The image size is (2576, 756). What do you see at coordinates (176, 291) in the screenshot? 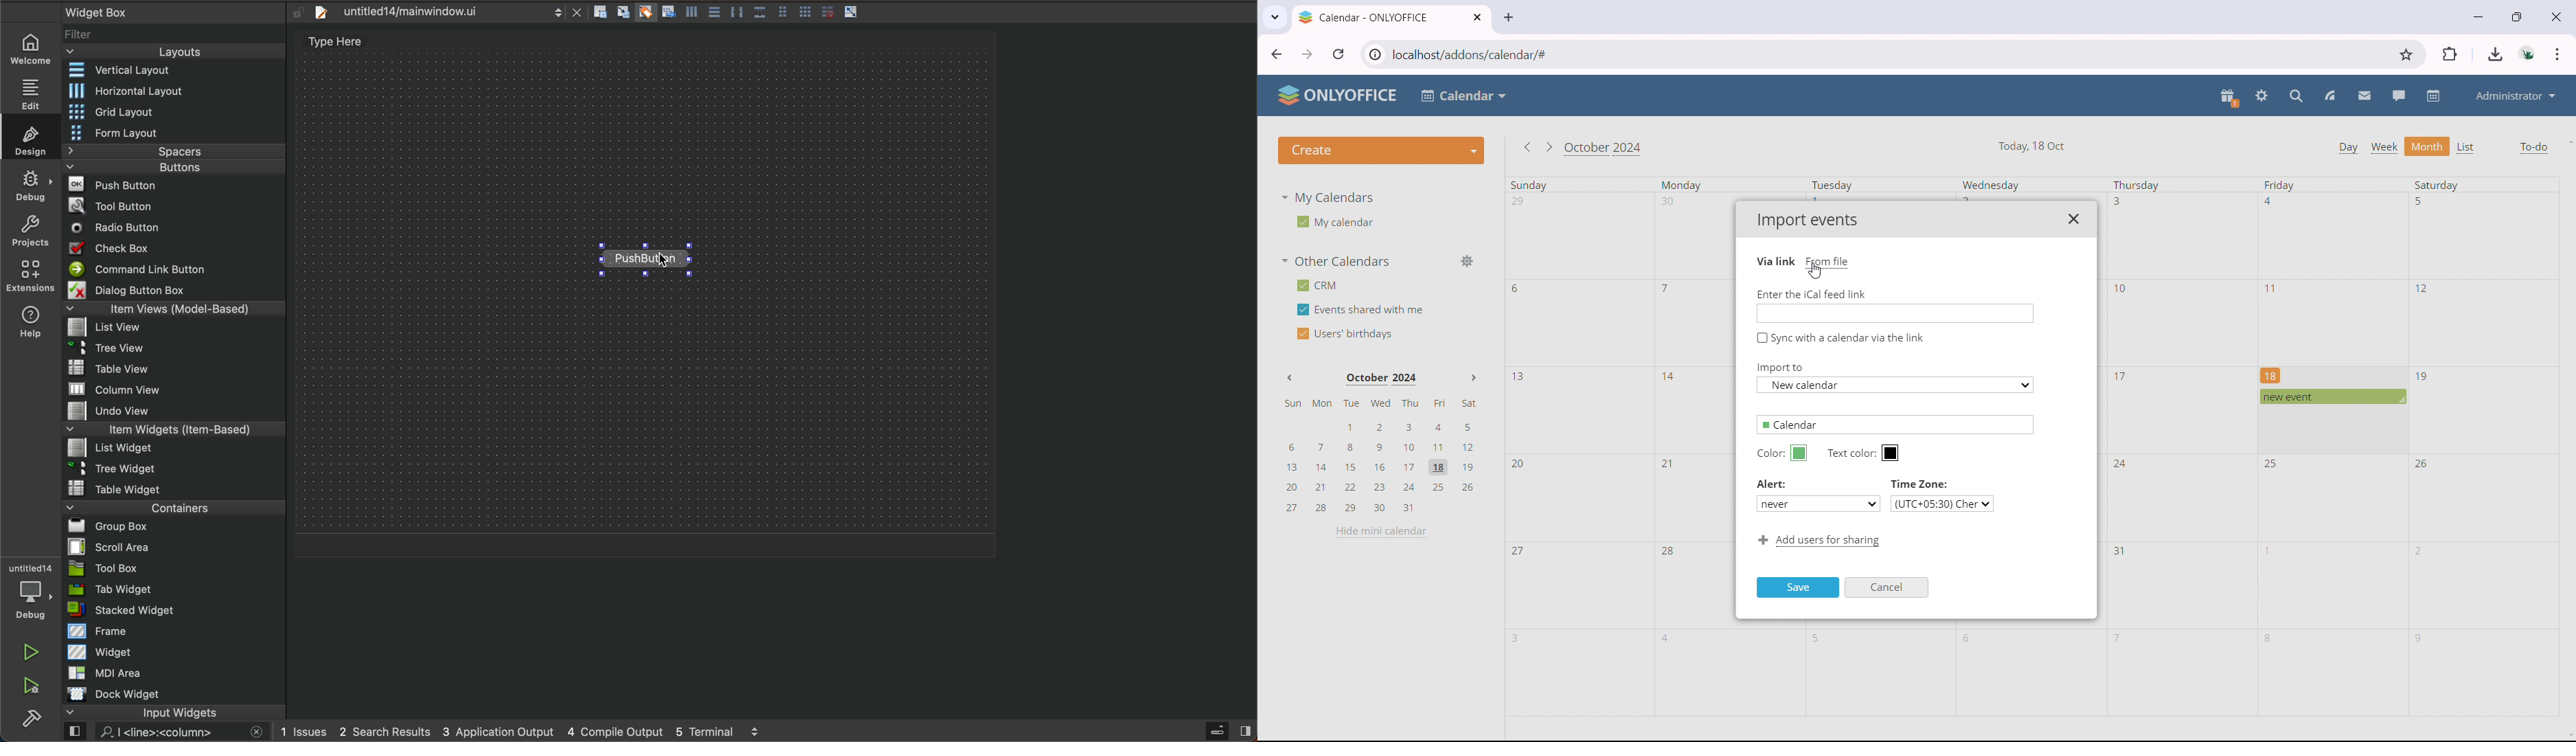
I see `dialogue button box` at bounding box center [176, 291].